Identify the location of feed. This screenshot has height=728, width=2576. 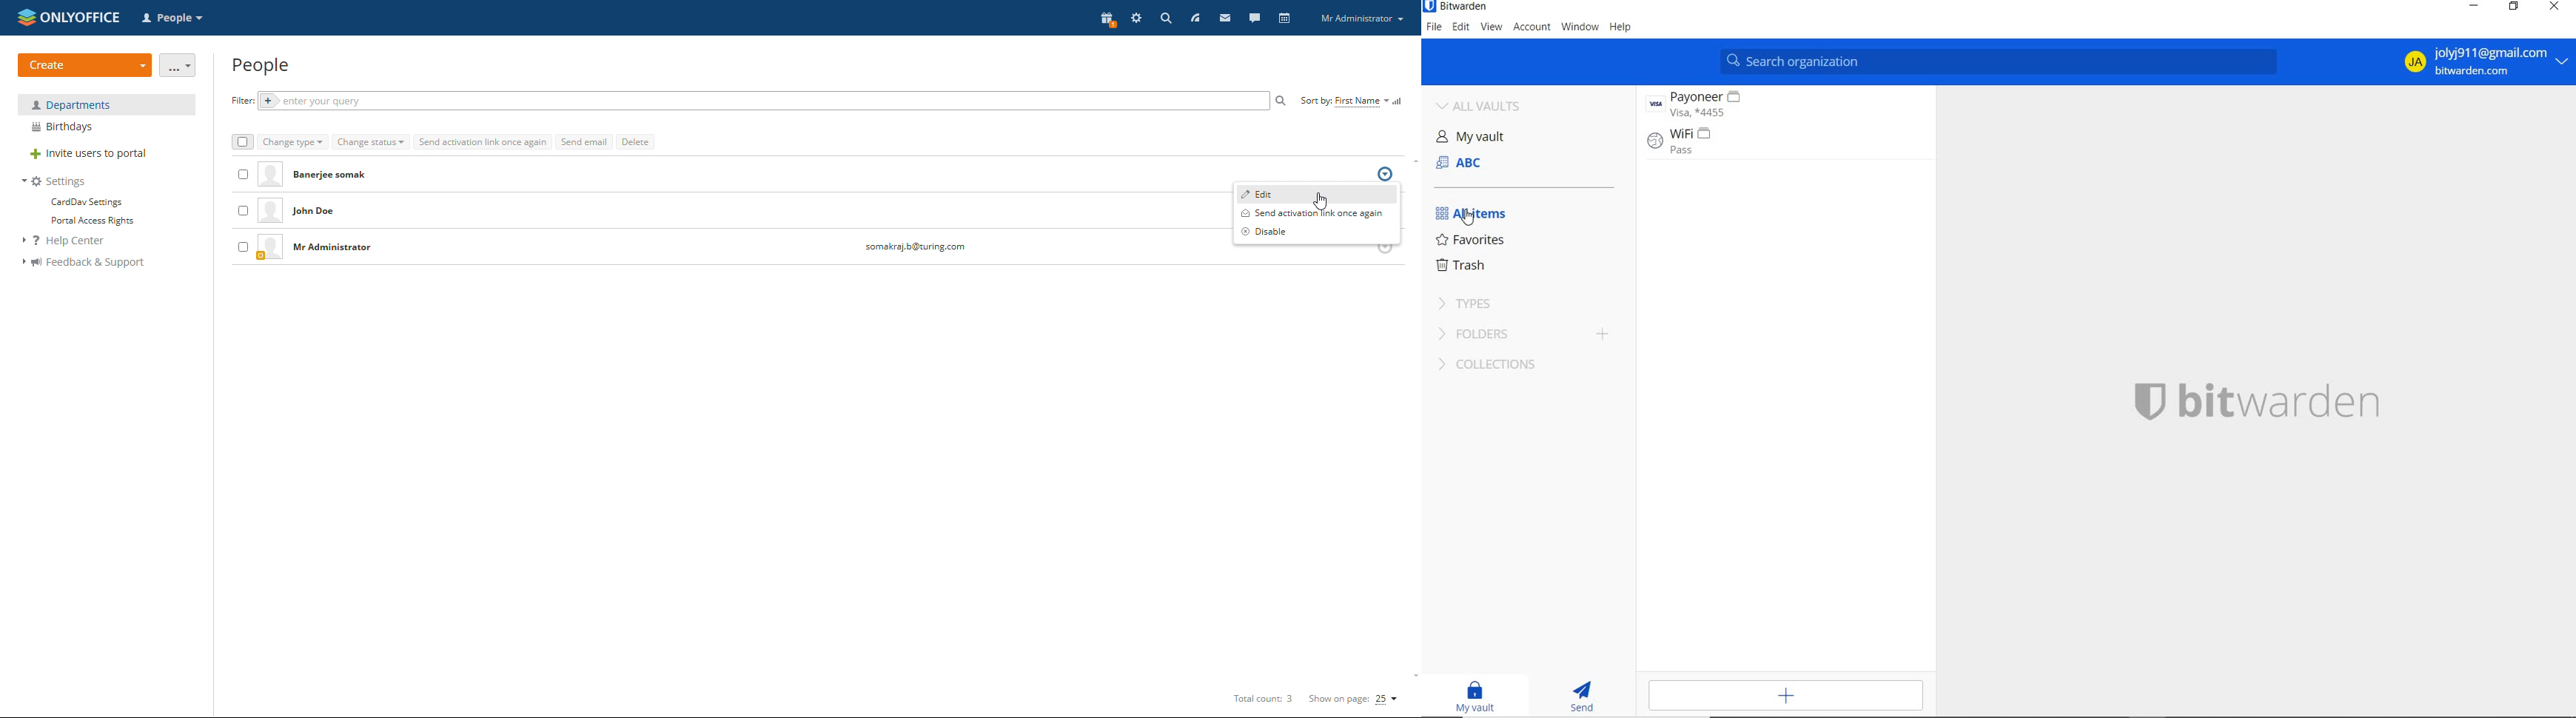
(1194, 18).